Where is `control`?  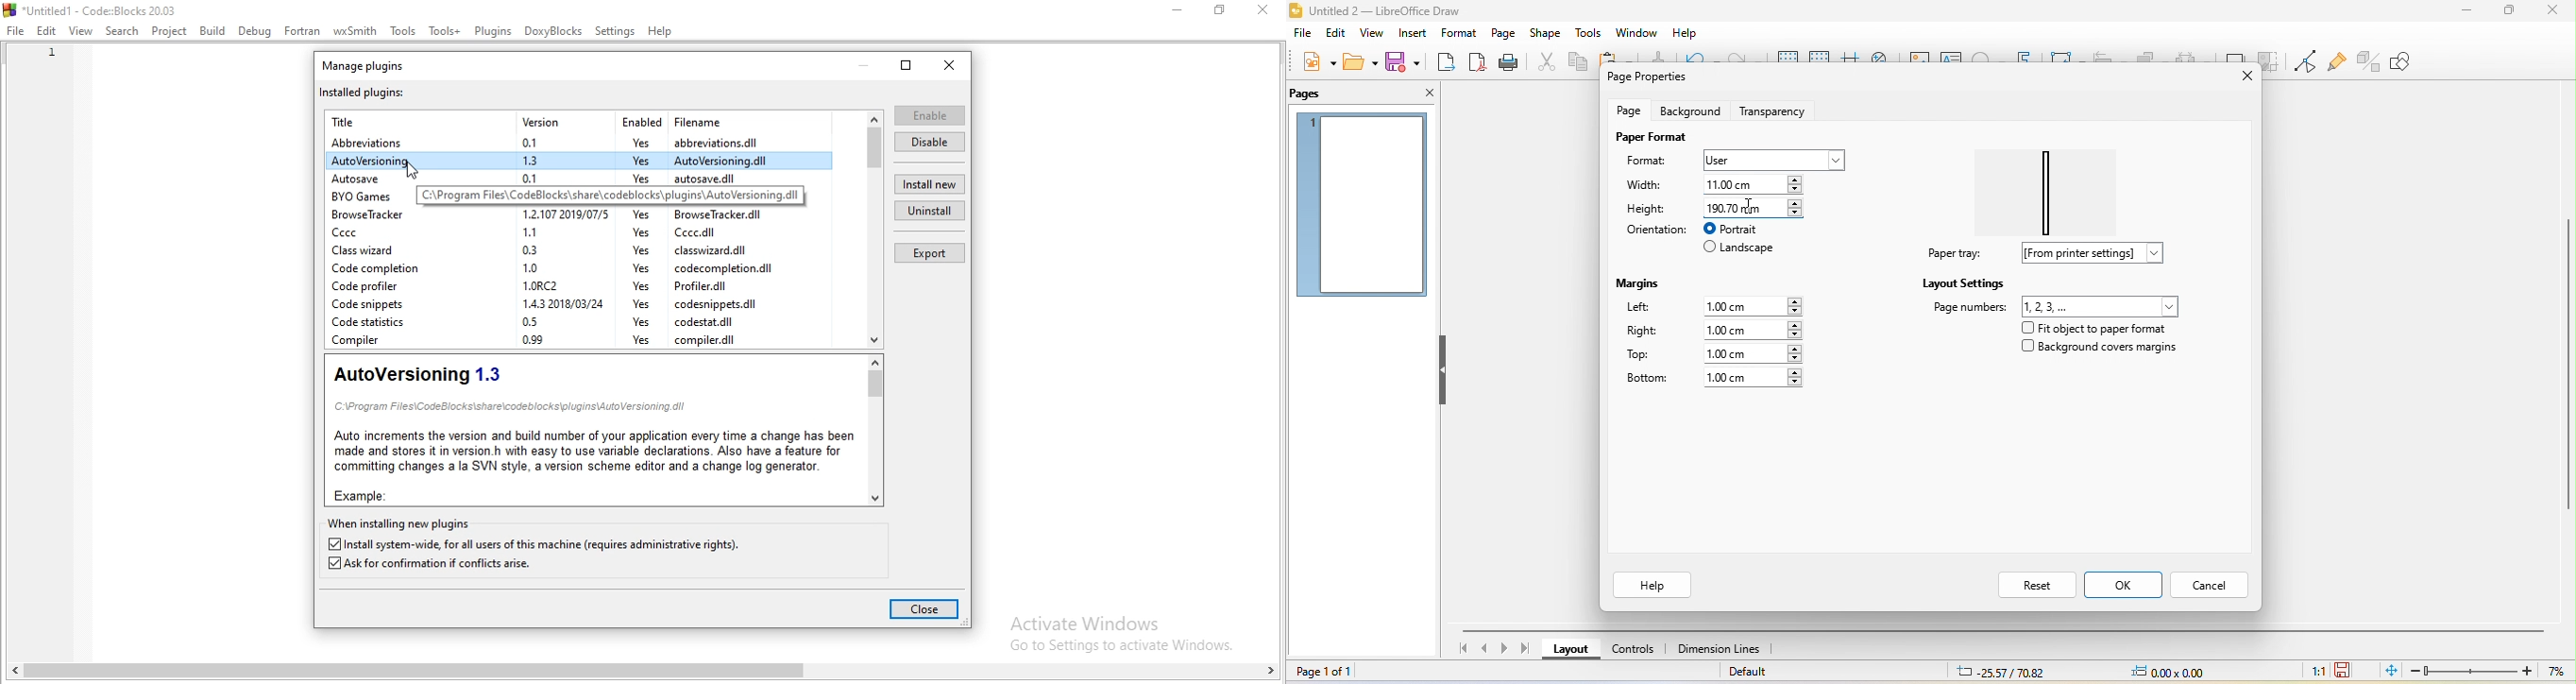
control is located at coordinates (1634, 652).